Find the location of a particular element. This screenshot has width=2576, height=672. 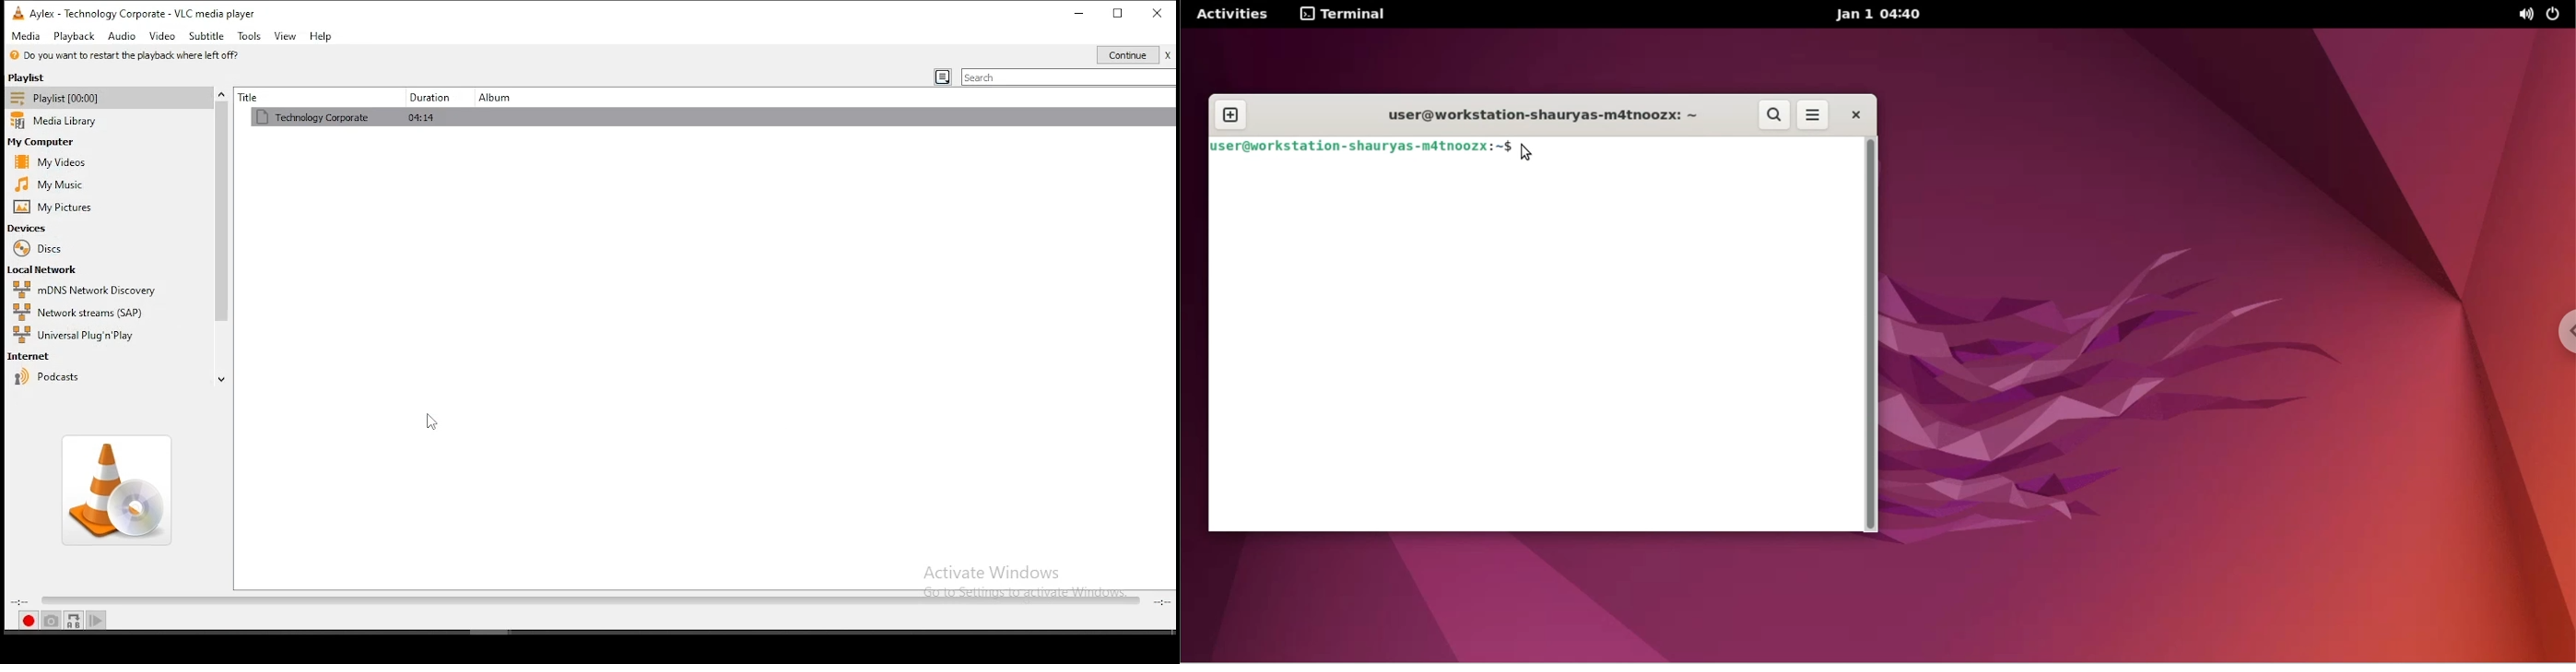

media is located at coordinates (24, 36).